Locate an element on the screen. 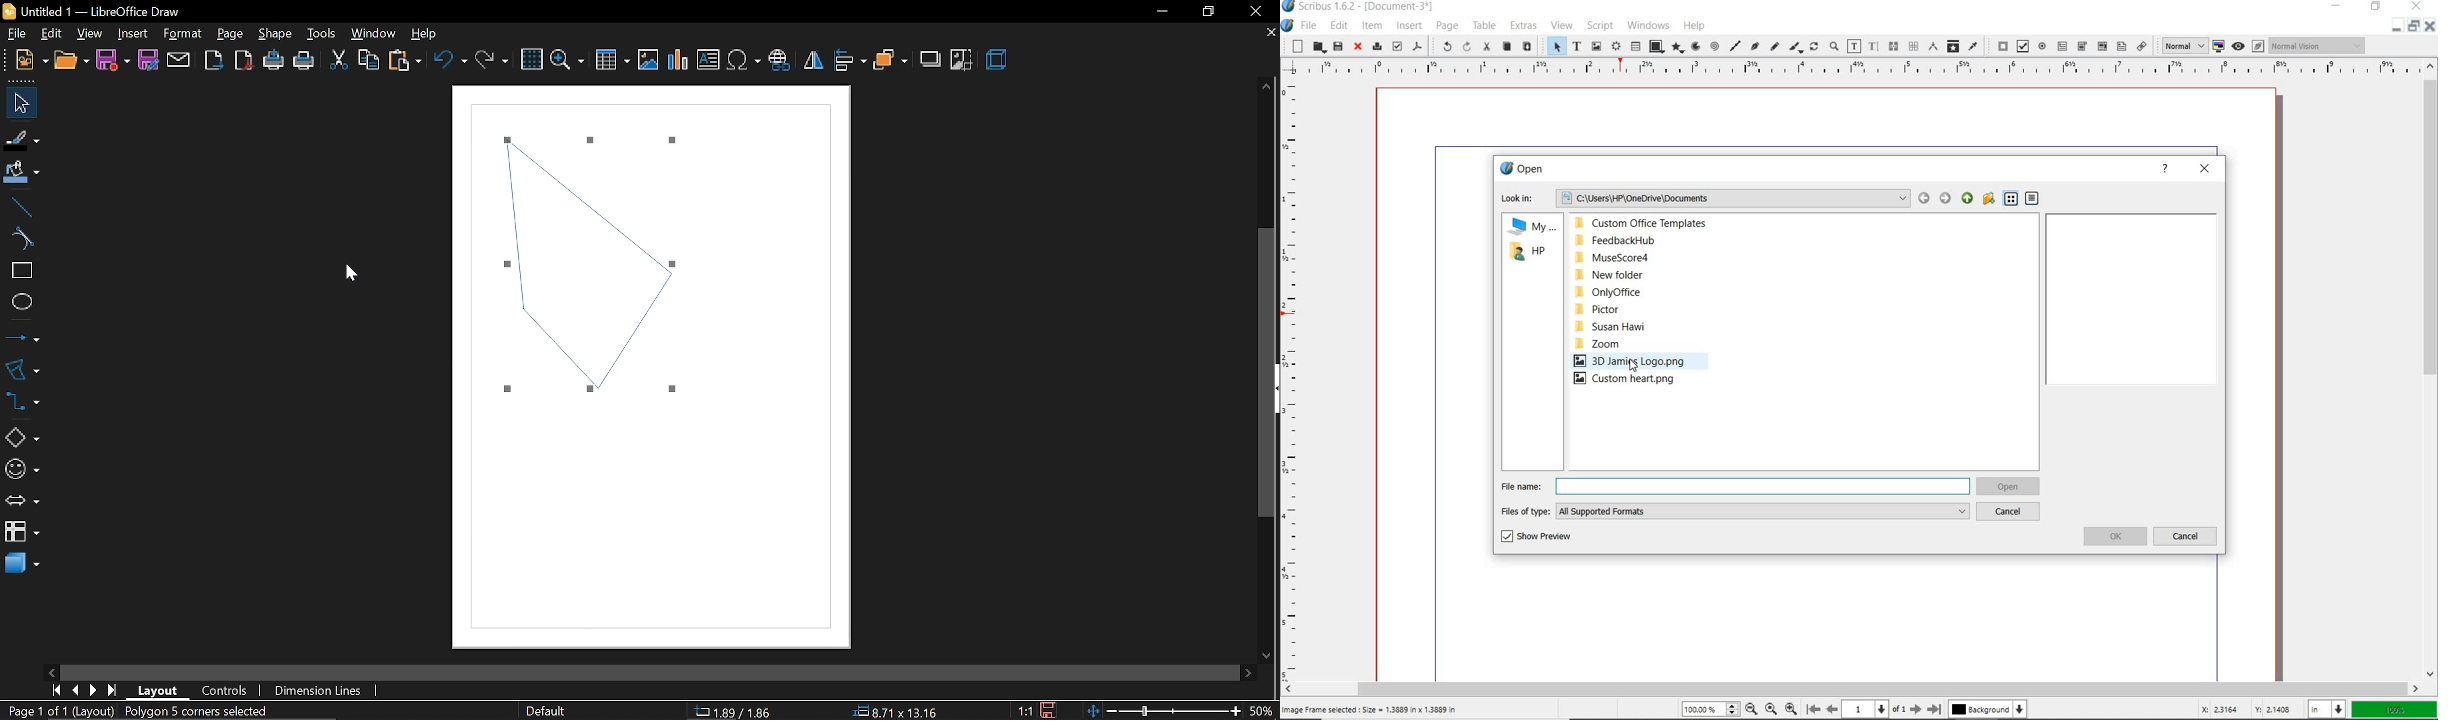 The width and height of the screenshot is (2464, 728). LOOK IN is located at coordinates (1703, 197).